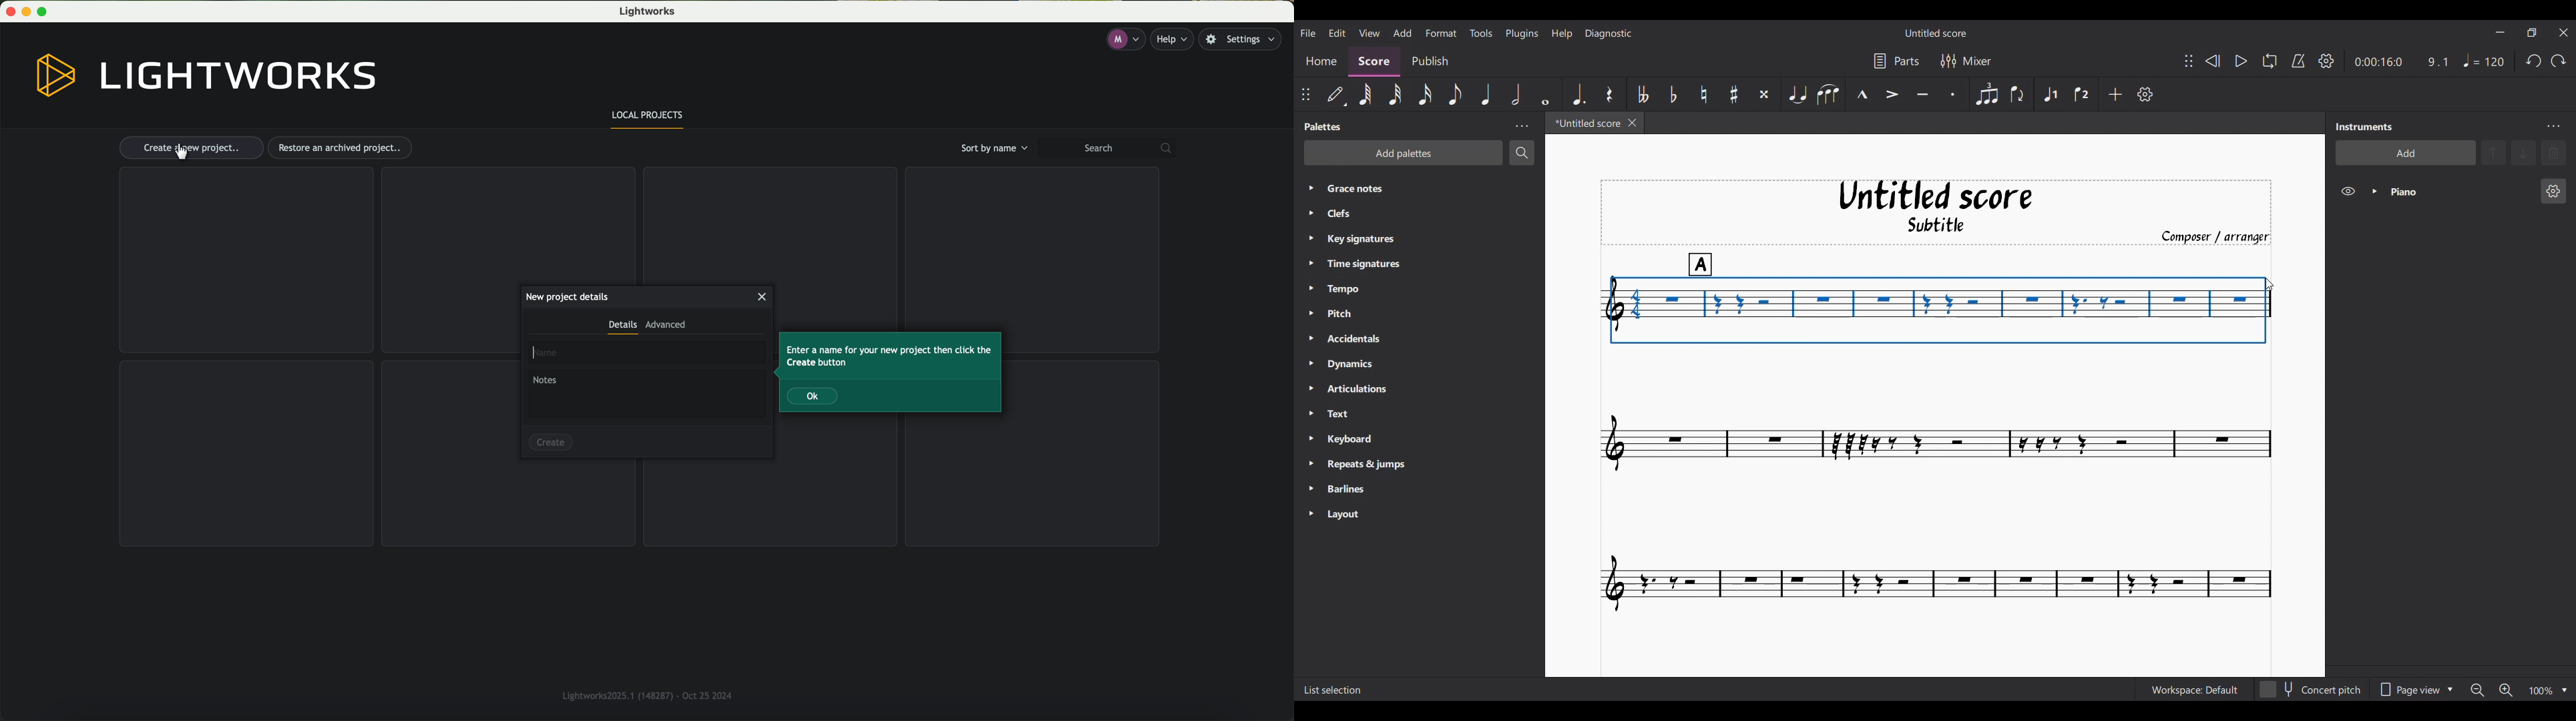 The height and width of the screenshot is (728, 2576). I want to click on Quarter note, so click(2484, 60).